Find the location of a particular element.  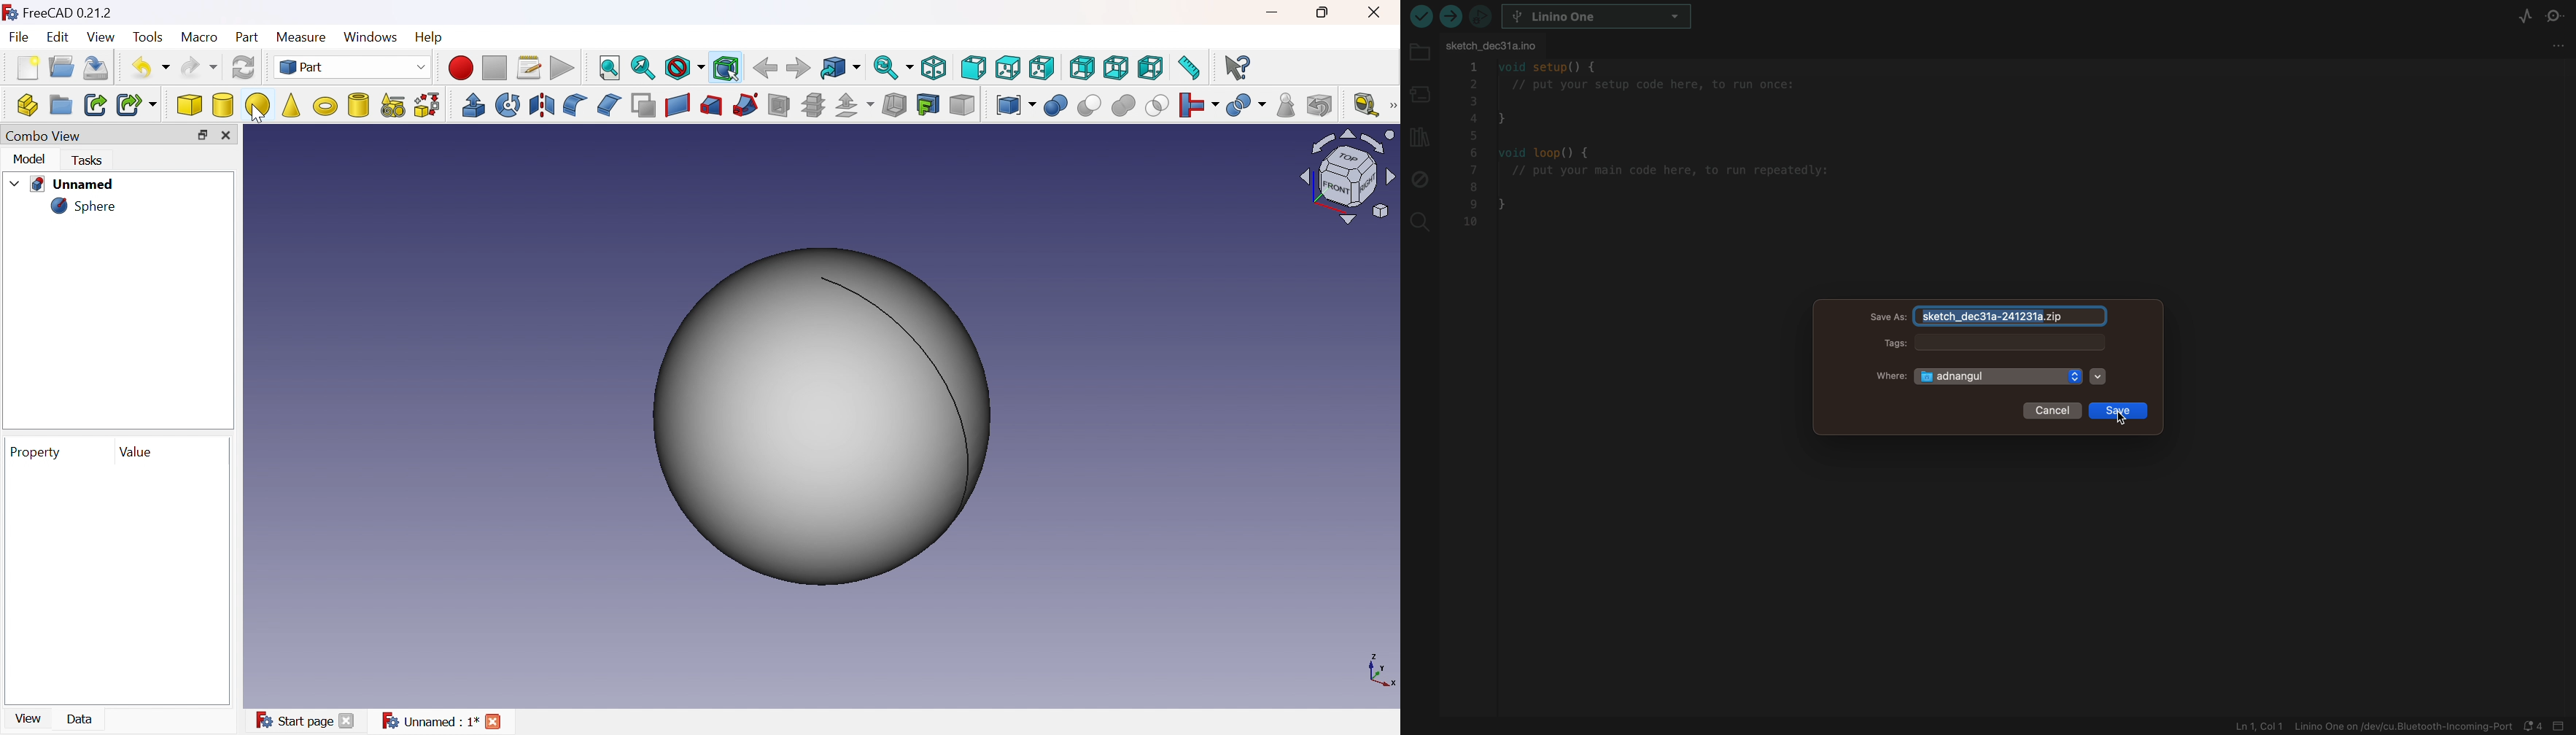

Cylinder is located at coordinates (223, 105).